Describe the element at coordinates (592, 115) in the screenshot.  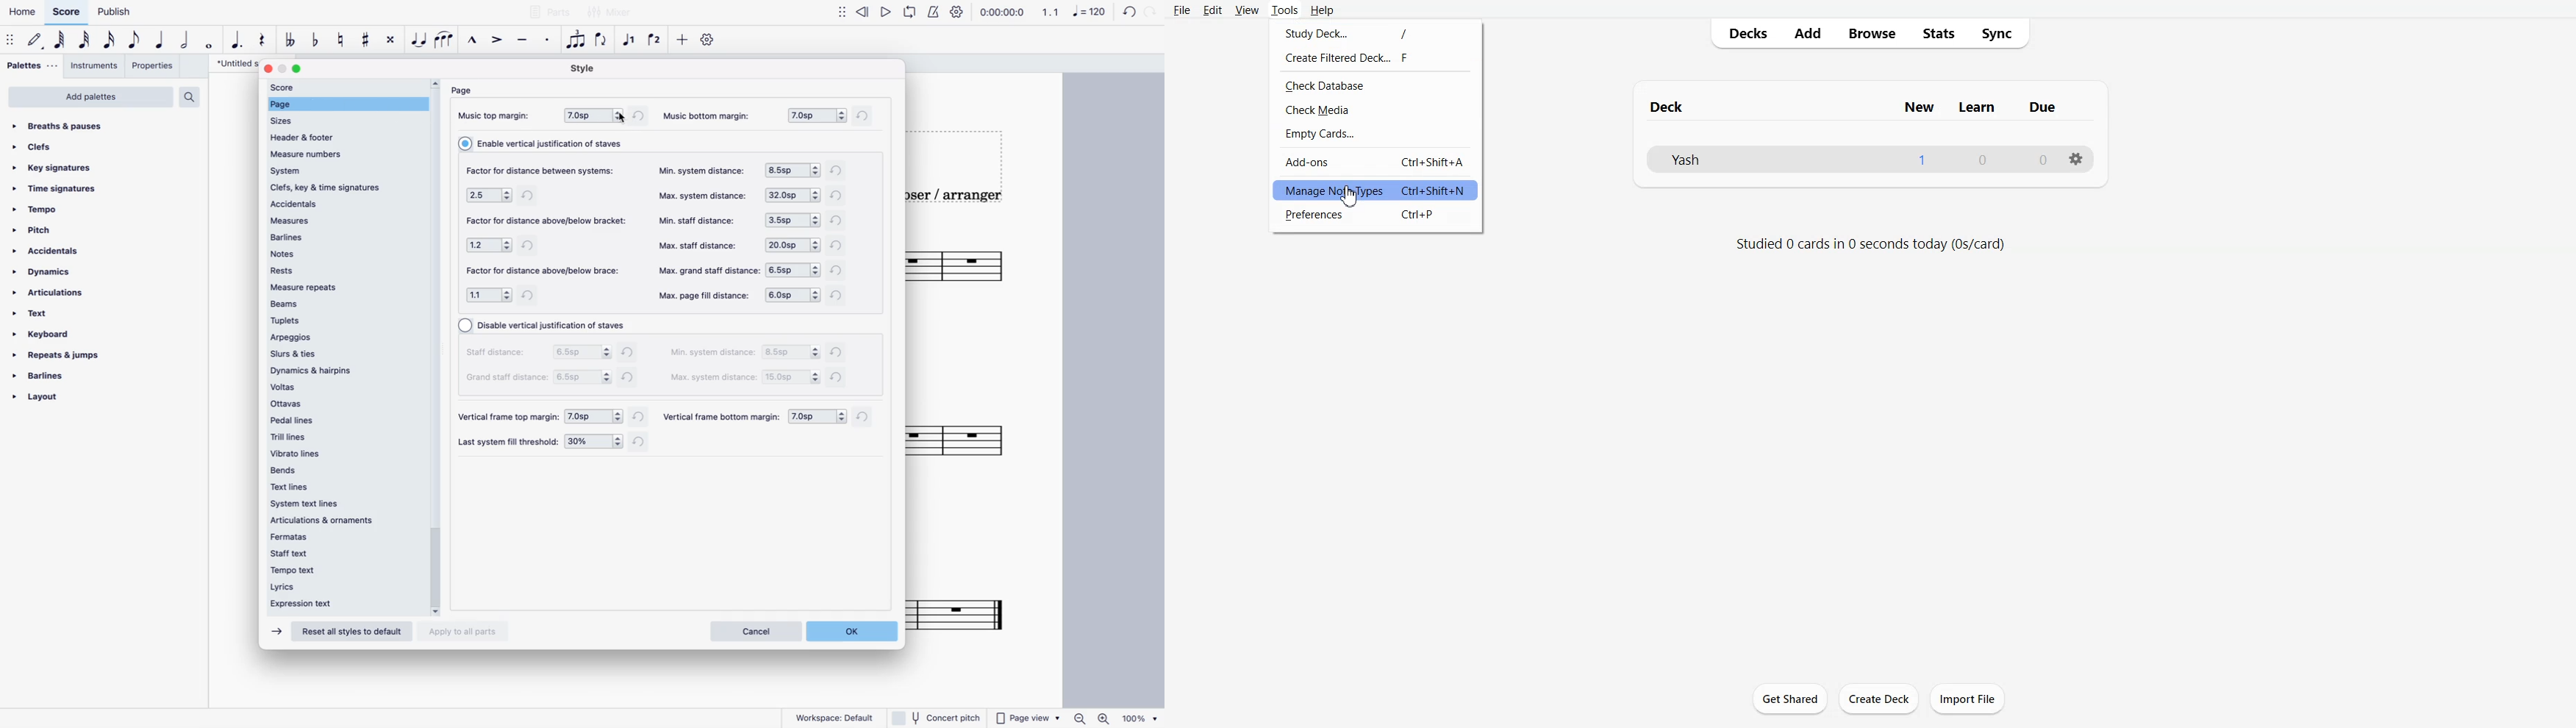
I see `top margin` at that location.